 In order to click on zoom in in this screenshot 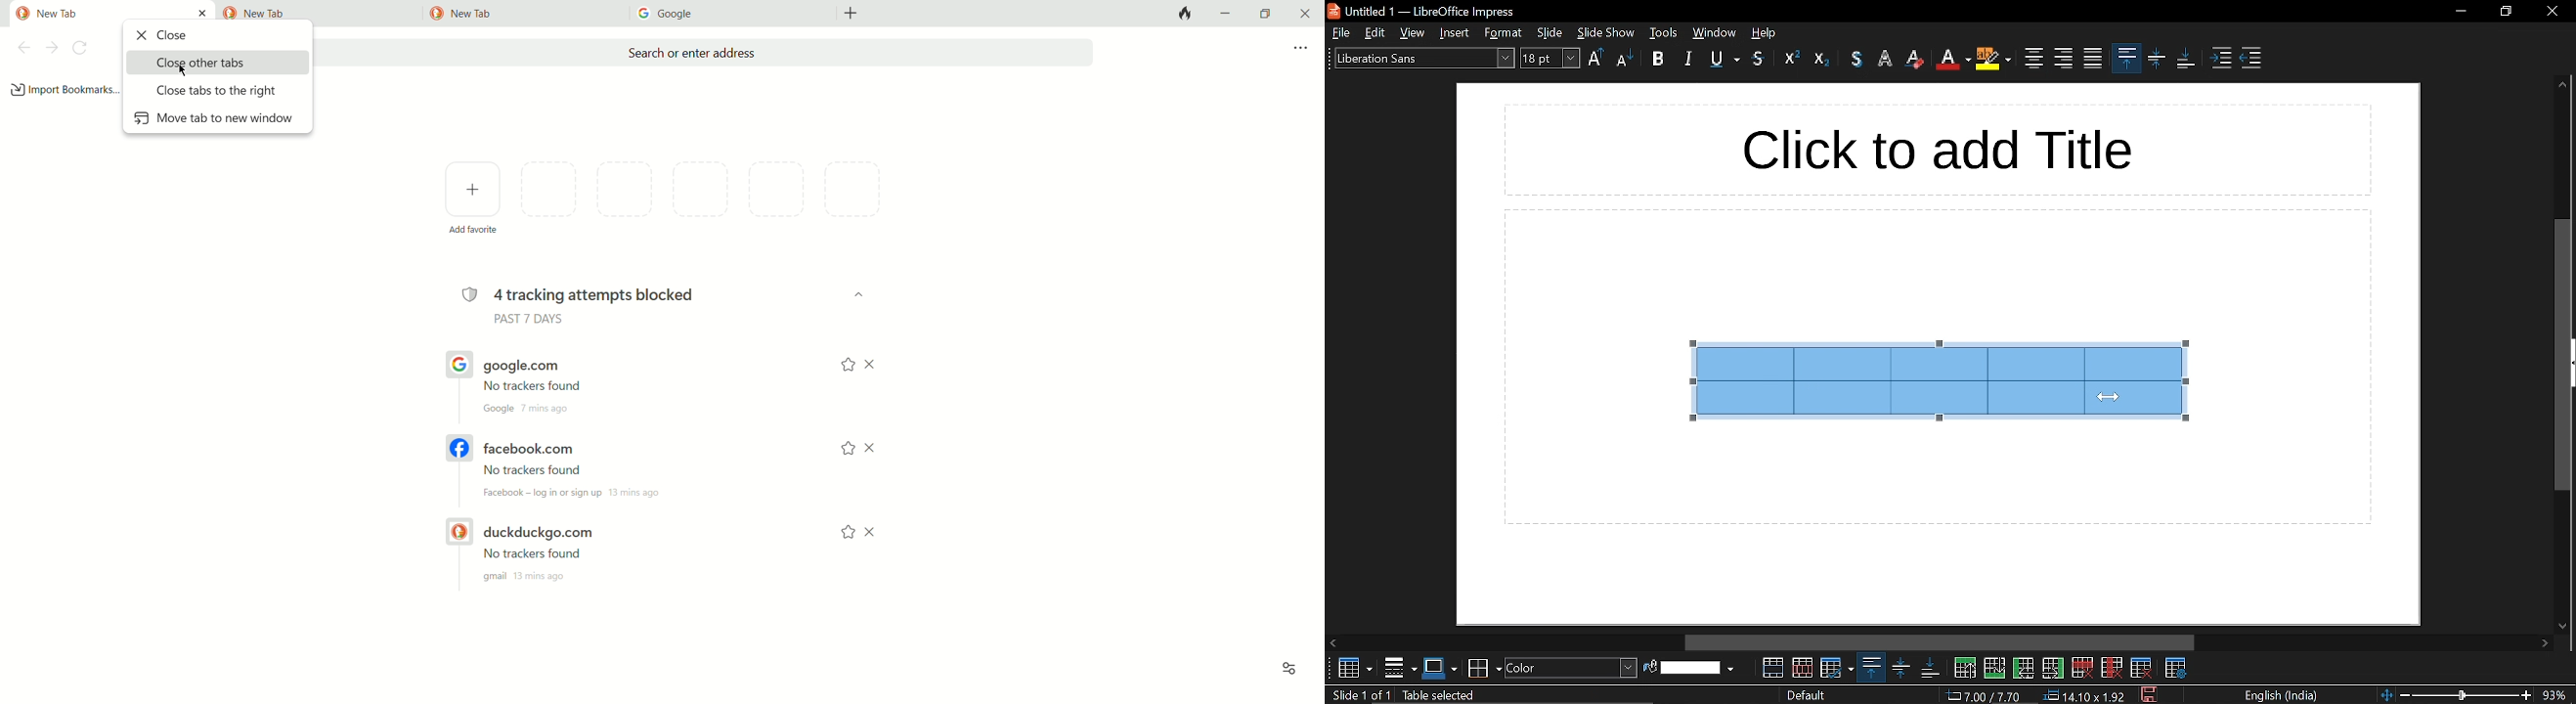, I will do `click(2527, 695)`.